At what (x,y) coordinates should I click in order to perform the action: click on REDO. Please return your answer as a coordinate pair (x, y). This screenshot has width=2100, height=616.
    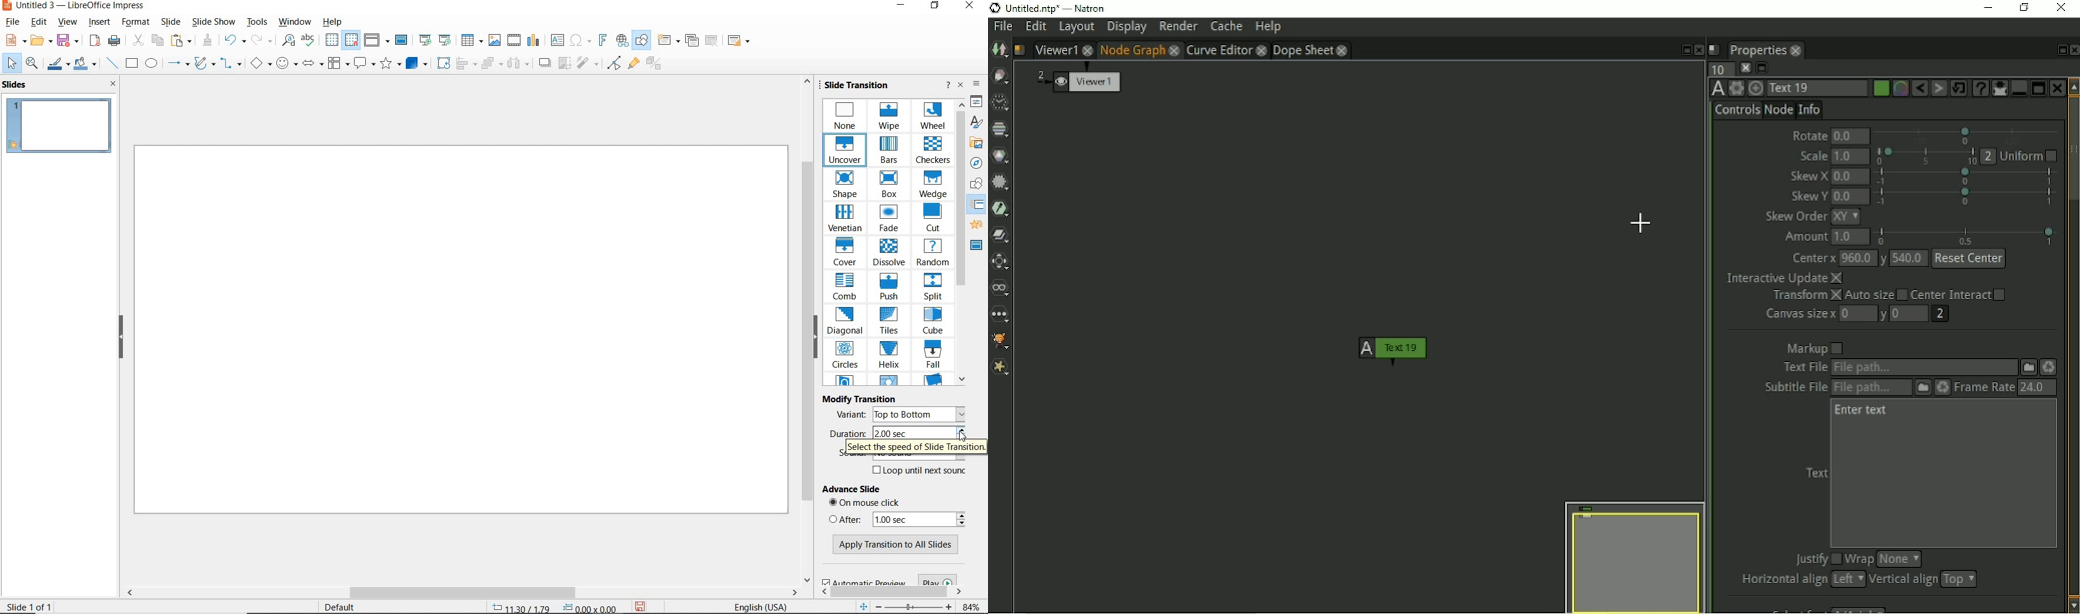
    Looking at the image, I should click on (262, 40).